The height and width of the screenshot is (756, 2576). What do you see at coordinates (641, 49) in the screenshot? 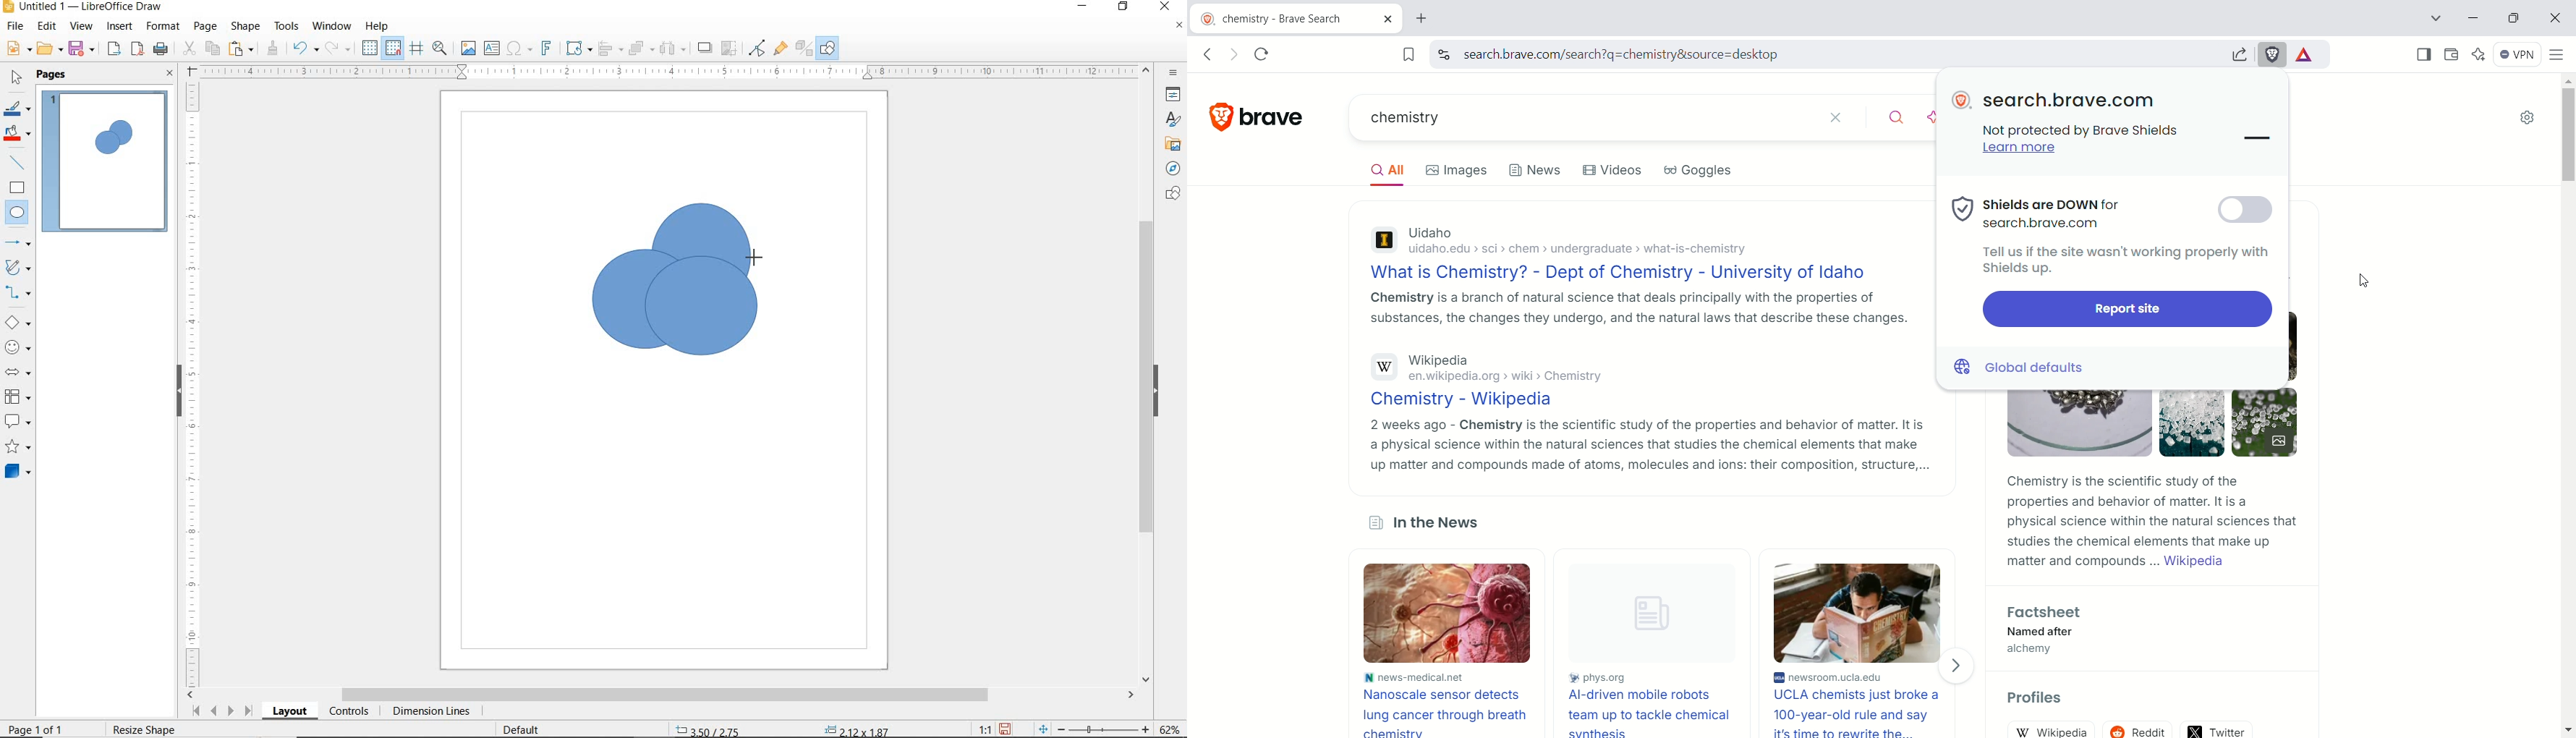
I see `ARRANGE` at bounding box center [641, 49].